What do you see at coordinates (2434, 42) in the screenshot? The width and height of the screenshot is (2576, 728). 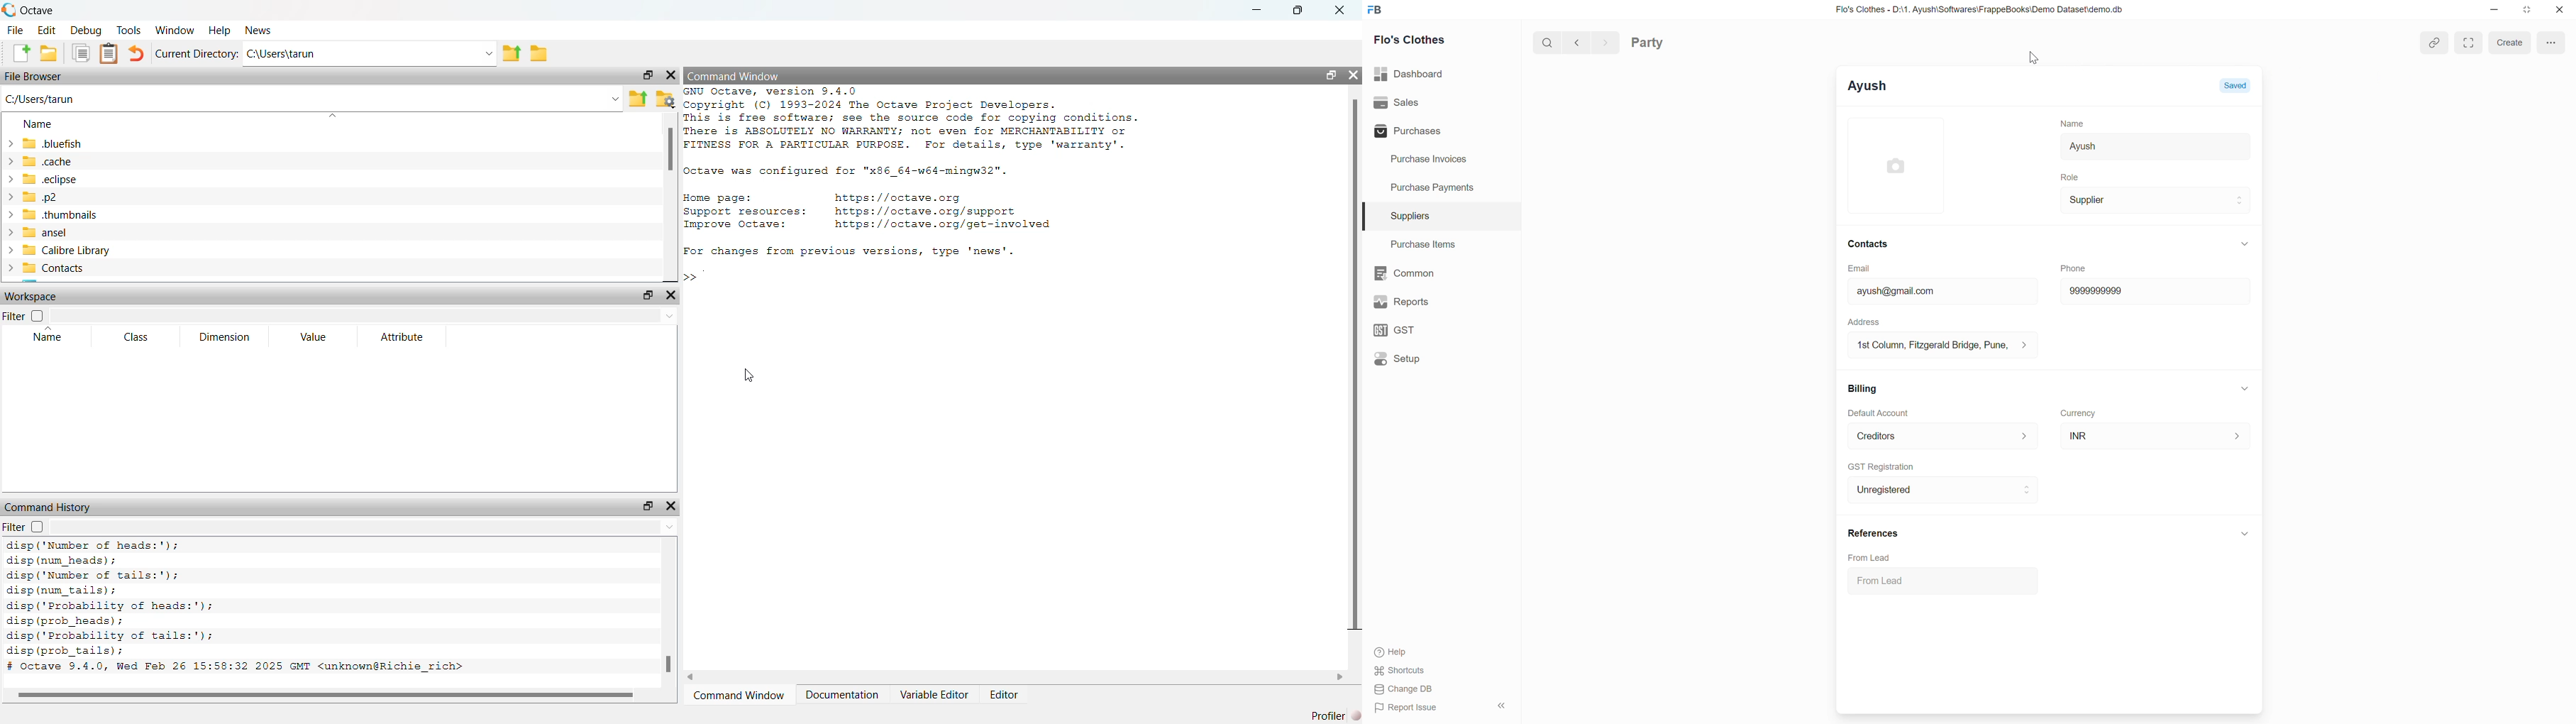 I see `View linked entries` at bounding box center [2434, 42].